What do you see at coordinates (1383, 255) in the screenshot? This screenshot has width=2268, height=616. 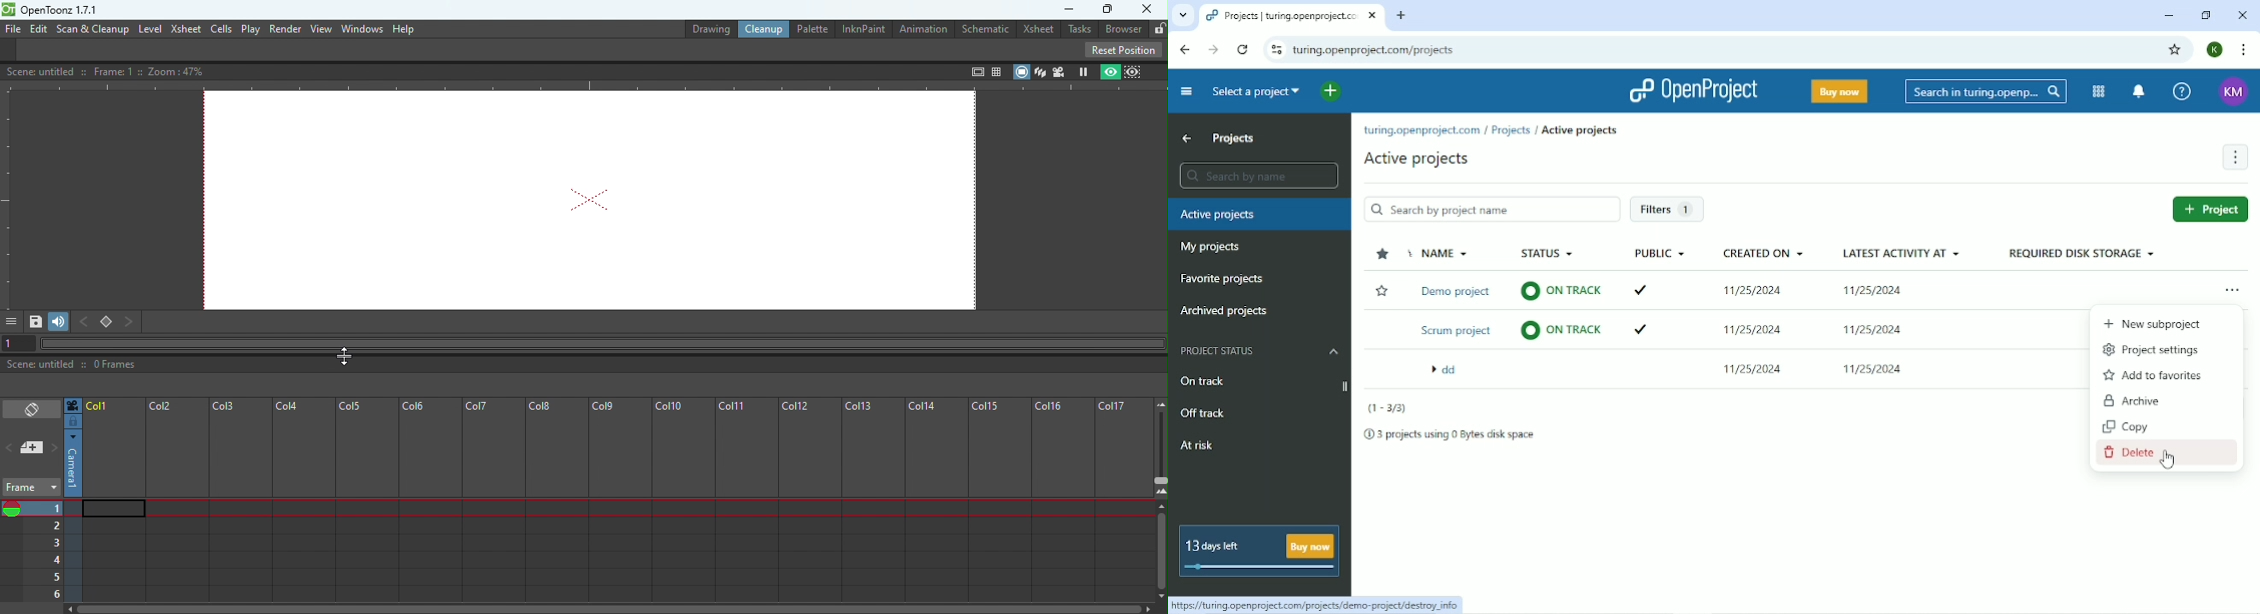 I see `Sort by "favorite"` at bounding box center [1383, 255].